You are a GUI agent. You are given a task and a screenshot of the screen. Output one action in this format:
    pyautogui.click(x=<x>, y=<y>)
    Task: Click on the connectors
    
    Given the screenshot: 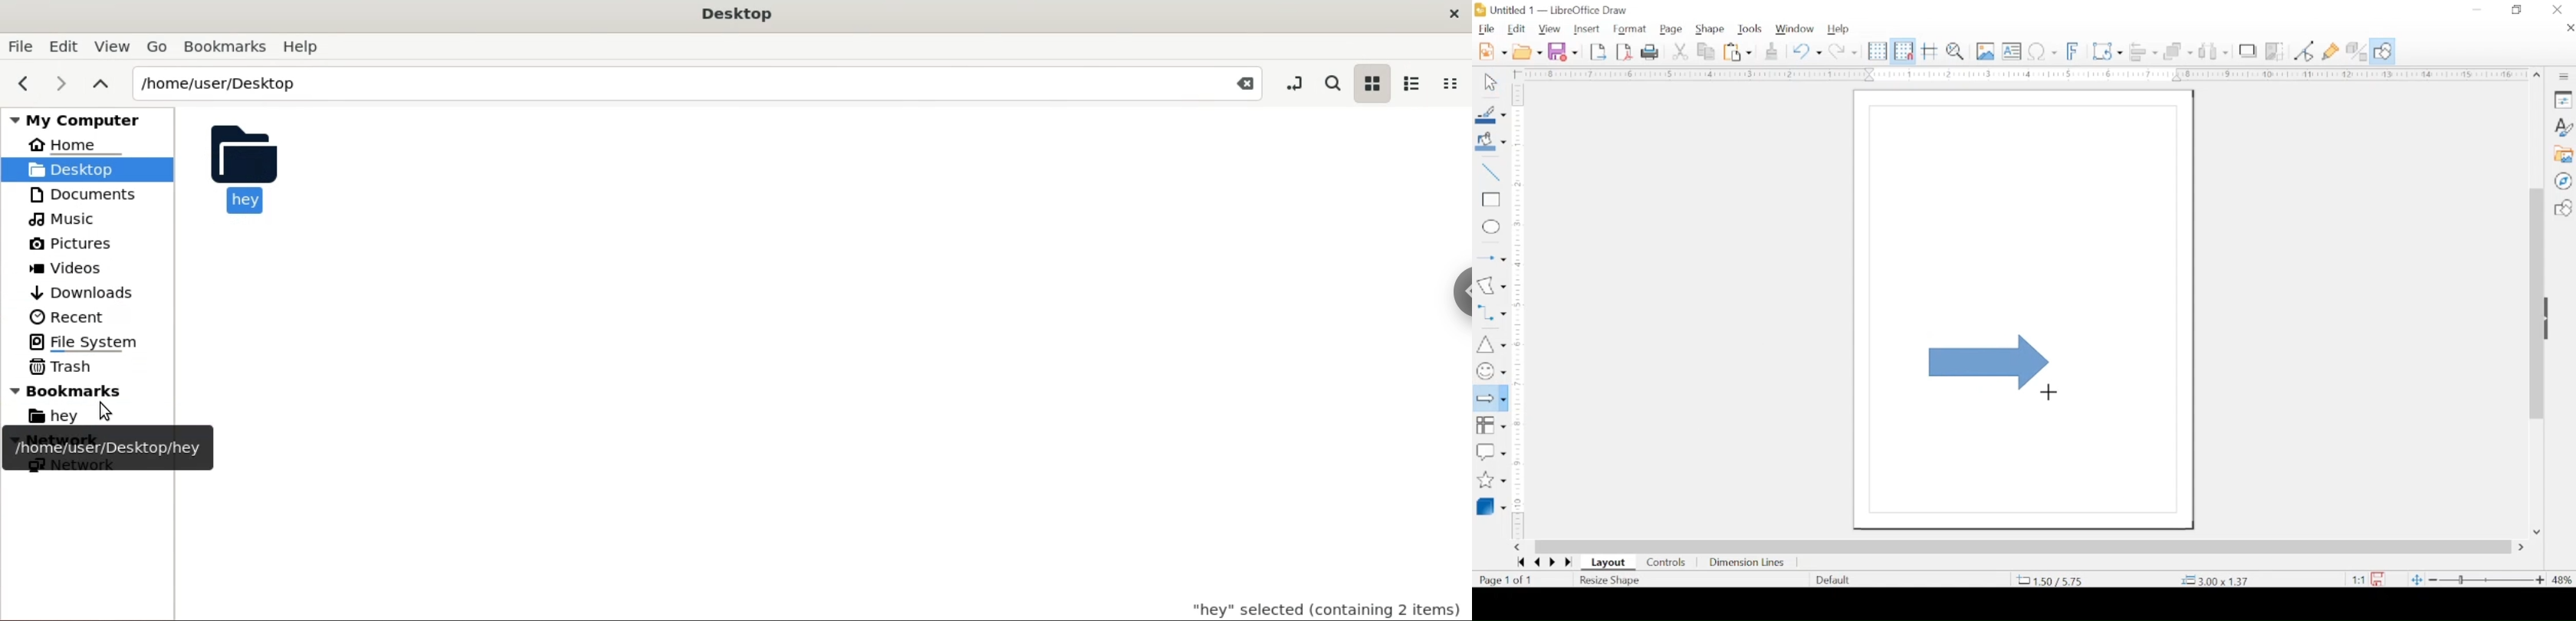 What is the action you would take?
    pyautogui.click(x=1491, y=313)
    